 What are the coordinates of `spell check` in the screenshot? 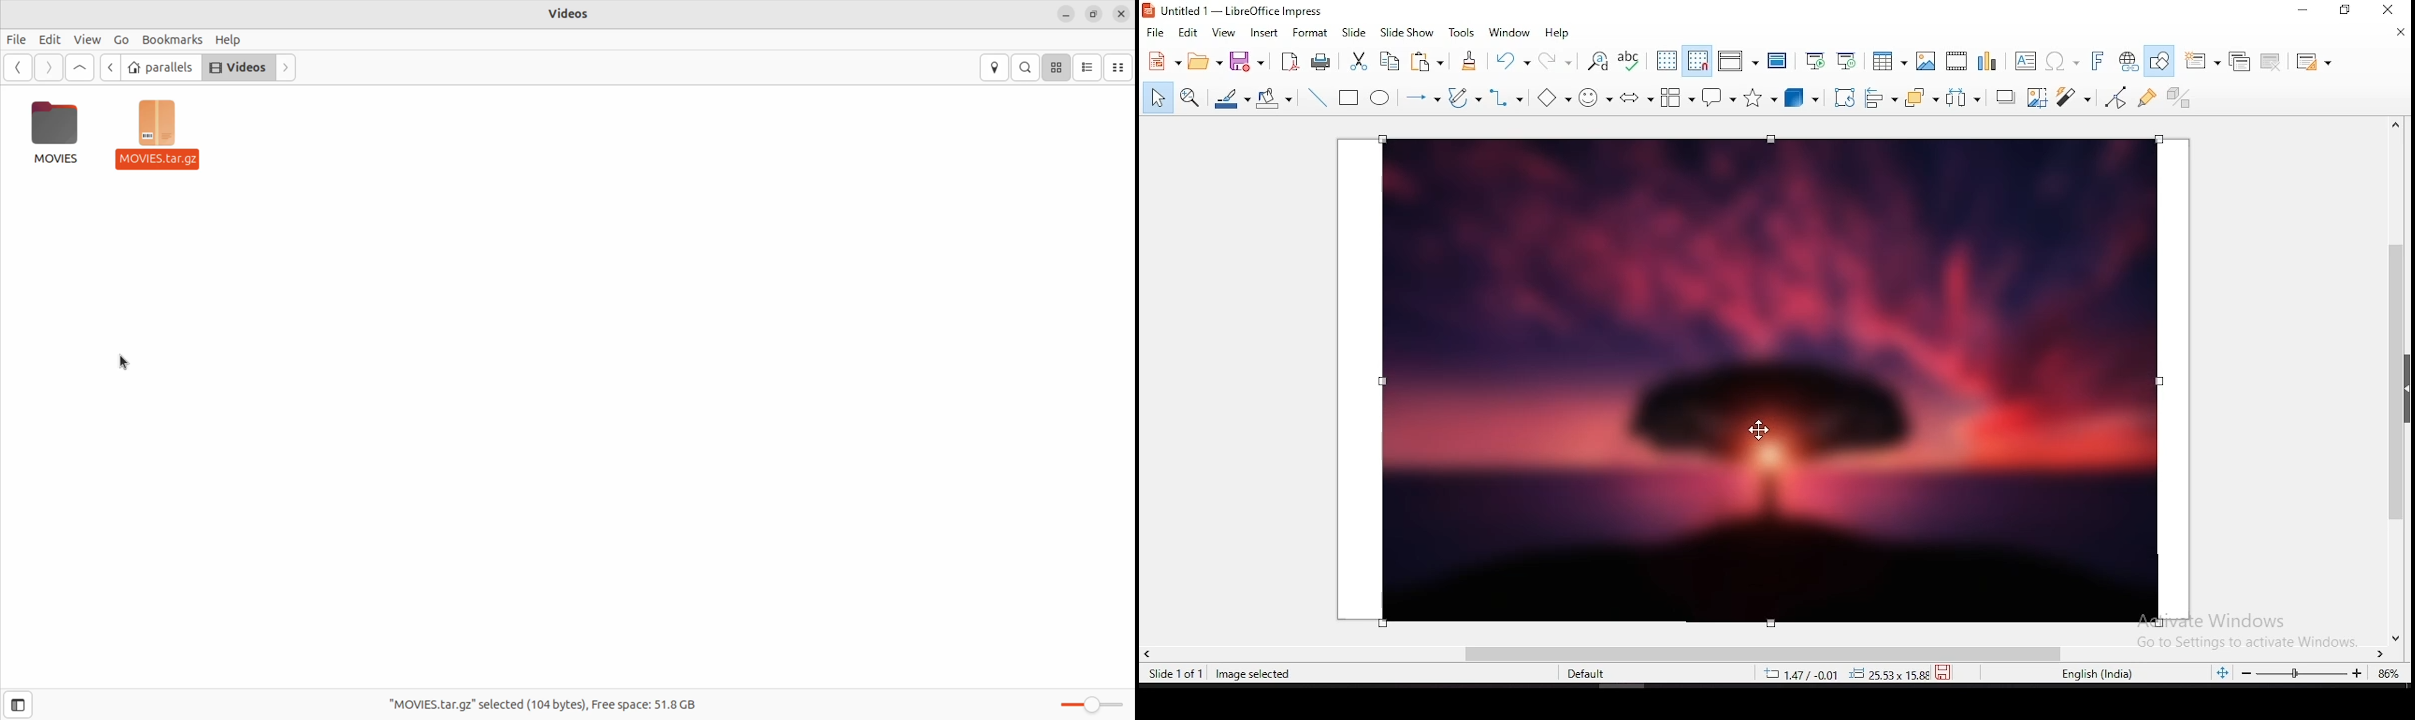 It's located at (1631, 59).